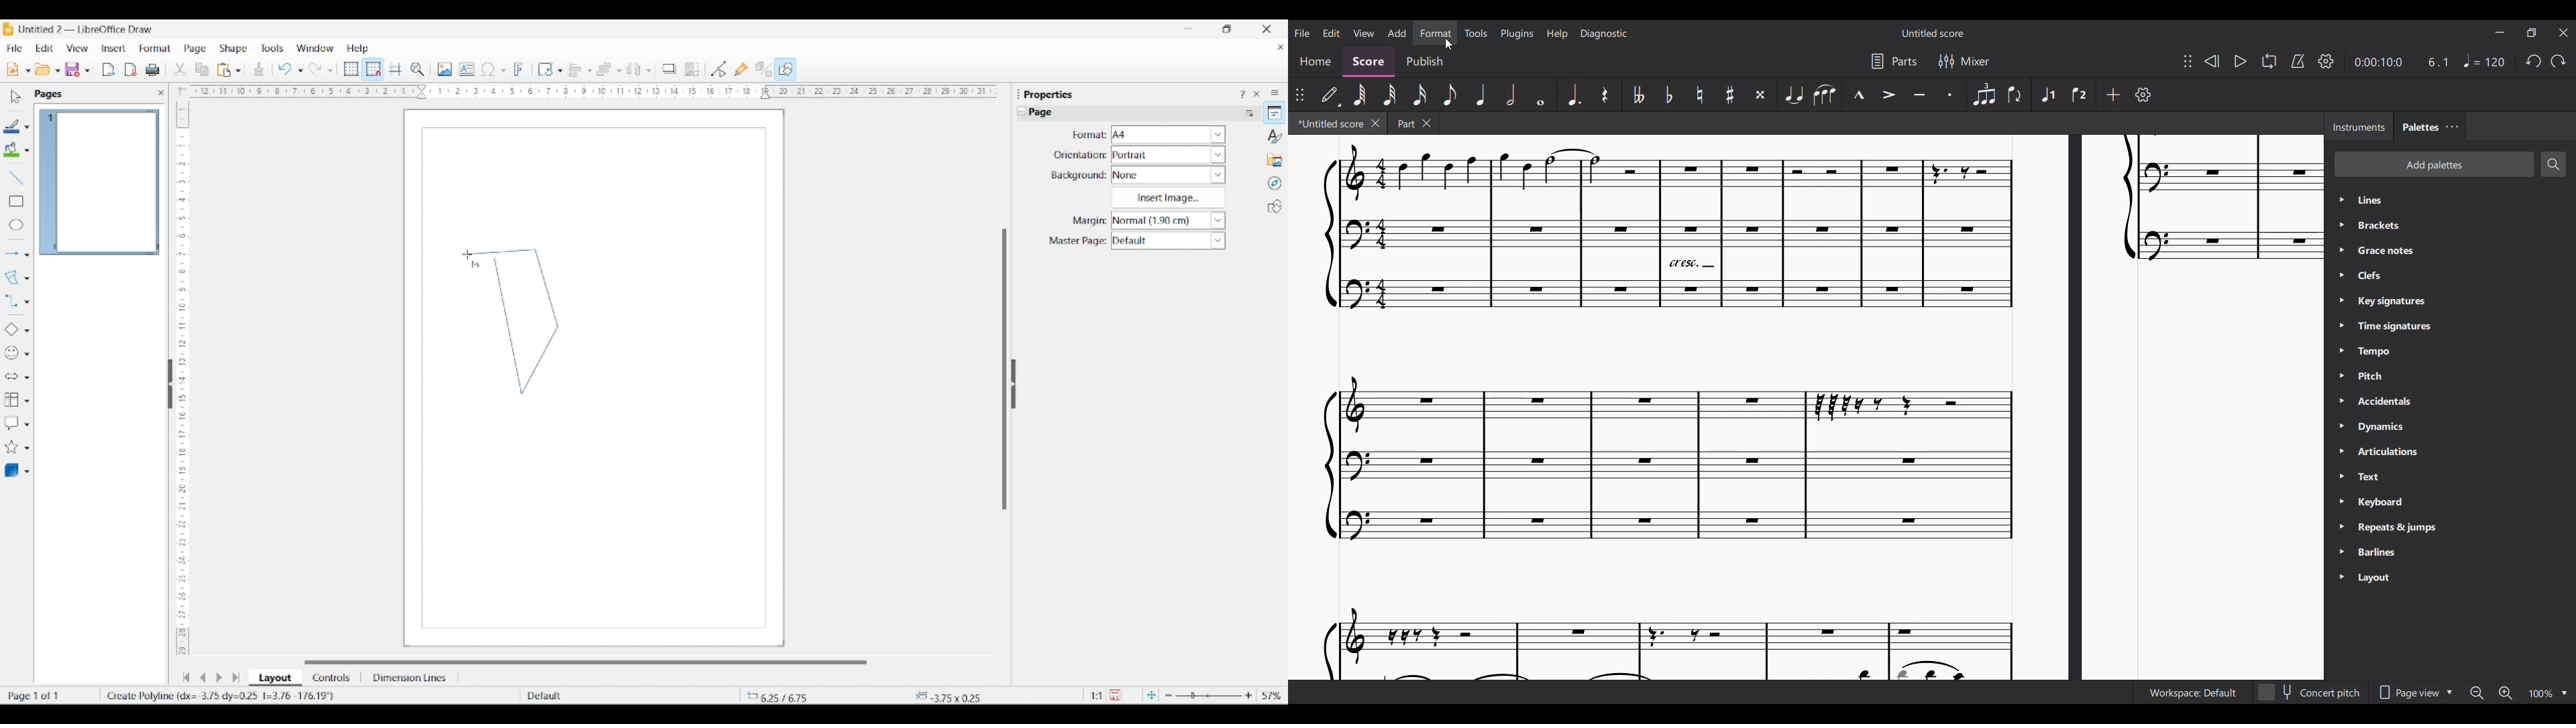 The height and width of the screenshot is (728, 2576). I want to click on Slider to change zoom in/out, so click(1208, 695).